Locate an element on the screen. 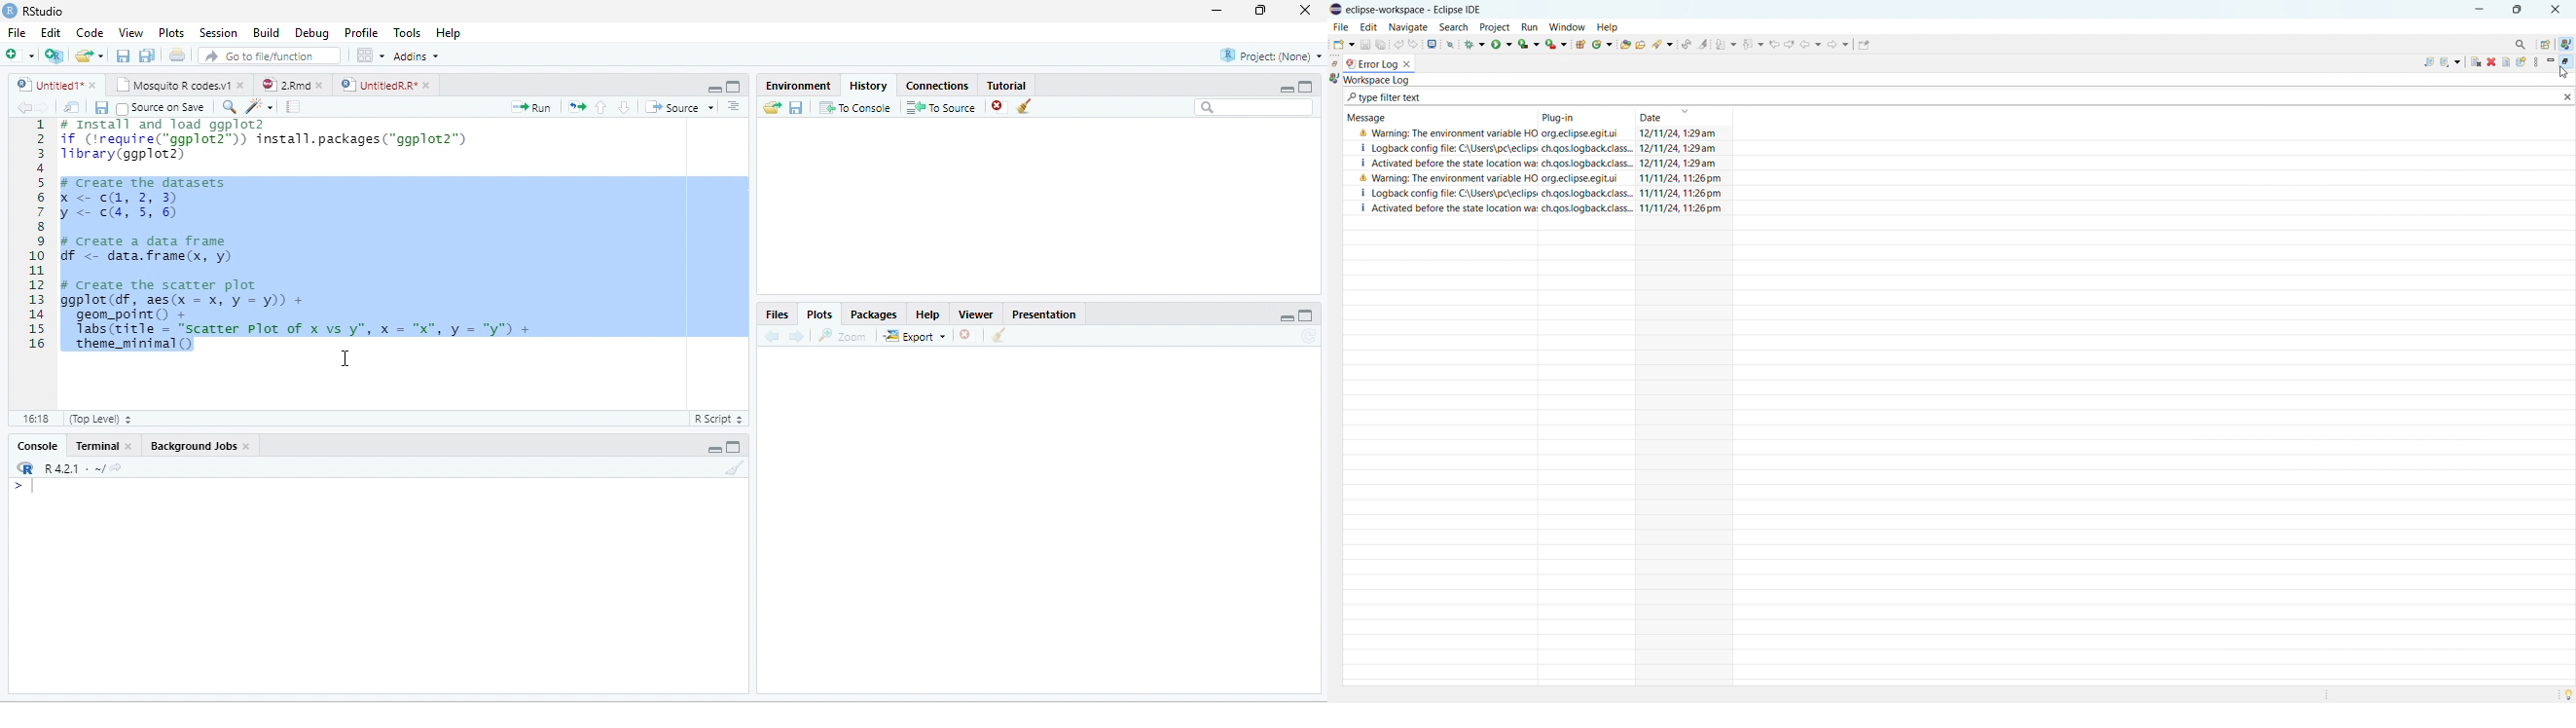 This screenshot has width=2576, height=728. delete log is located at coordinates (2492, 62).